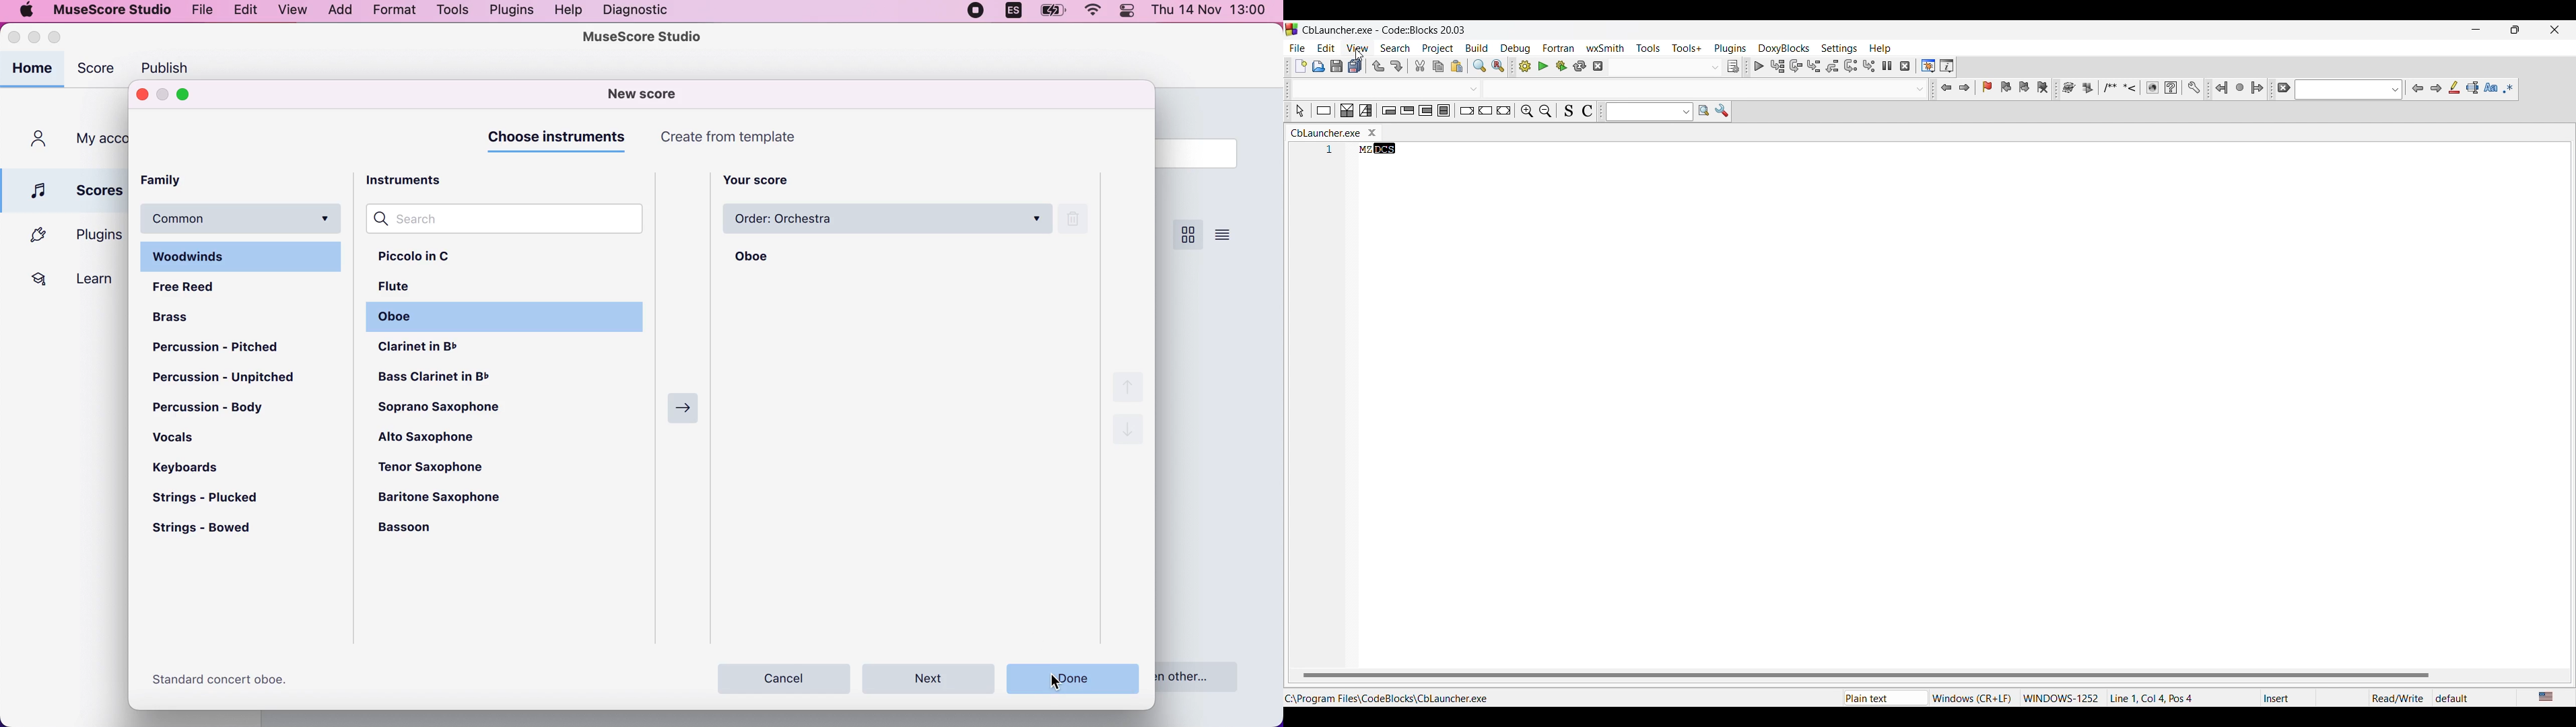 This screenshot has width=2576, height=728. What do you see at coordinates (1389, 110) in the screenshot?
I see `Entry condition loop` at bounding box center [1389, 110].